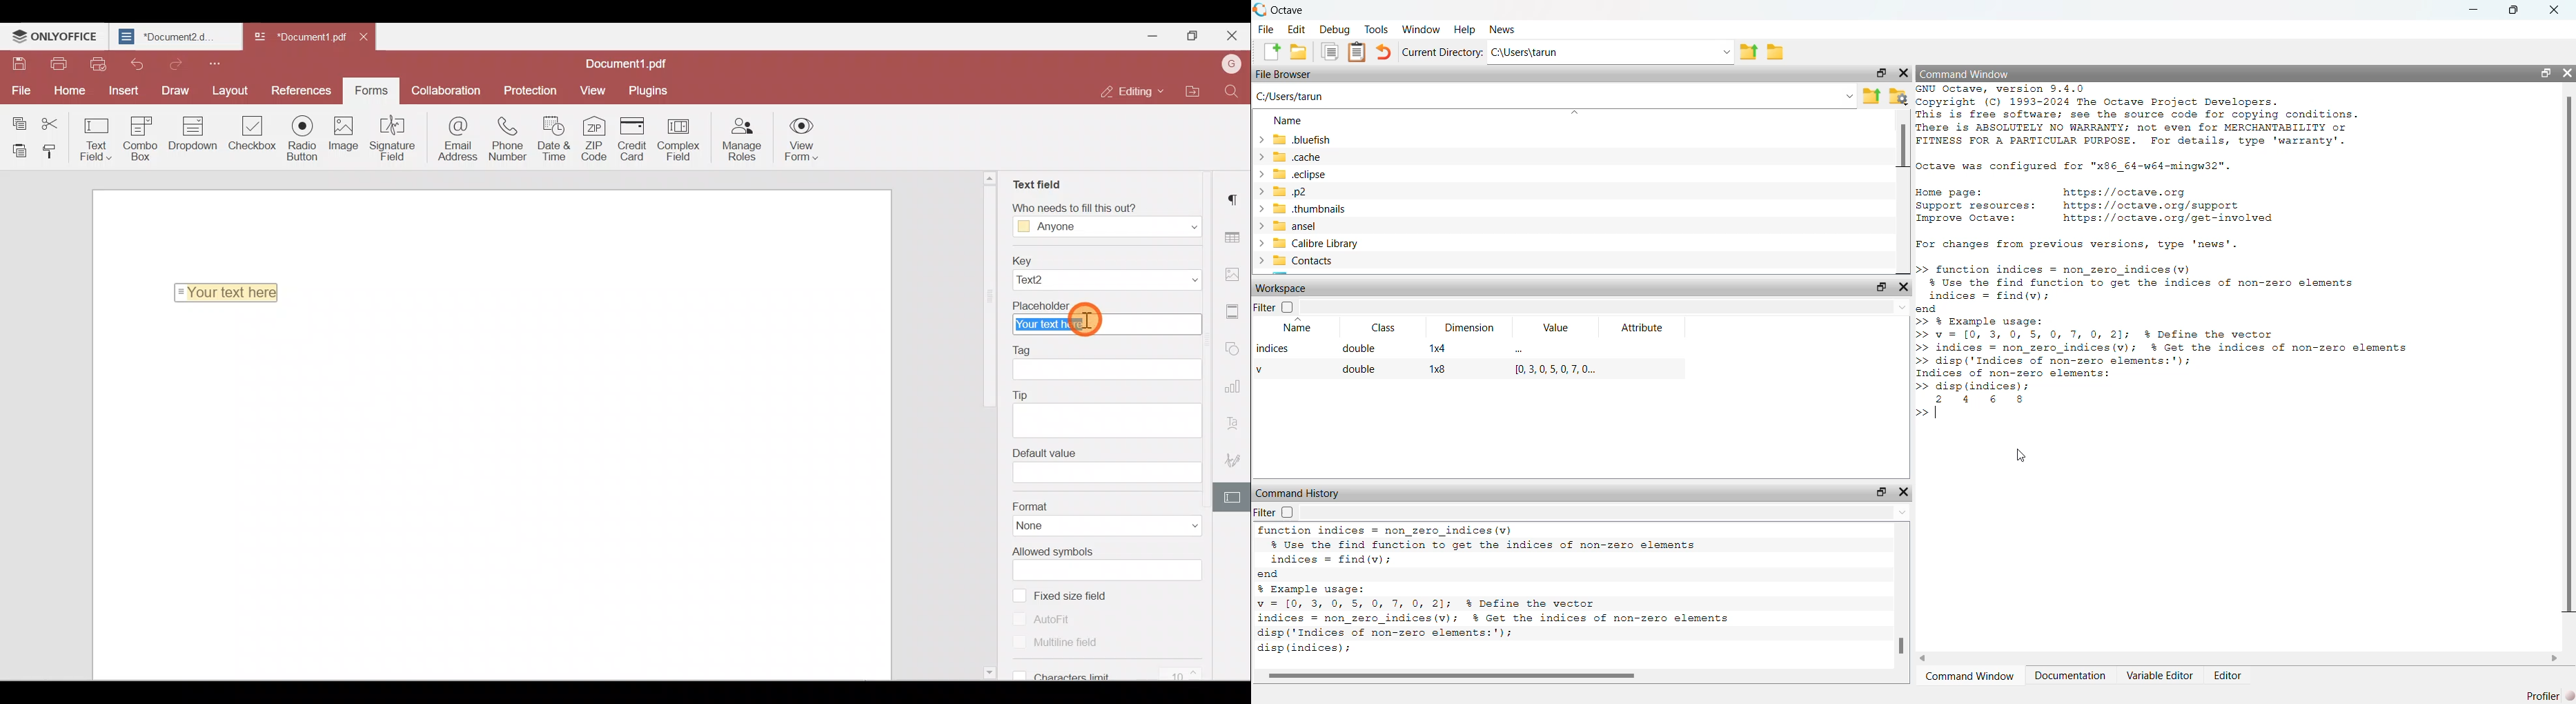 This screenshot has height=728, width=2576. I want to click on Signature settings, so click(1236, 458).